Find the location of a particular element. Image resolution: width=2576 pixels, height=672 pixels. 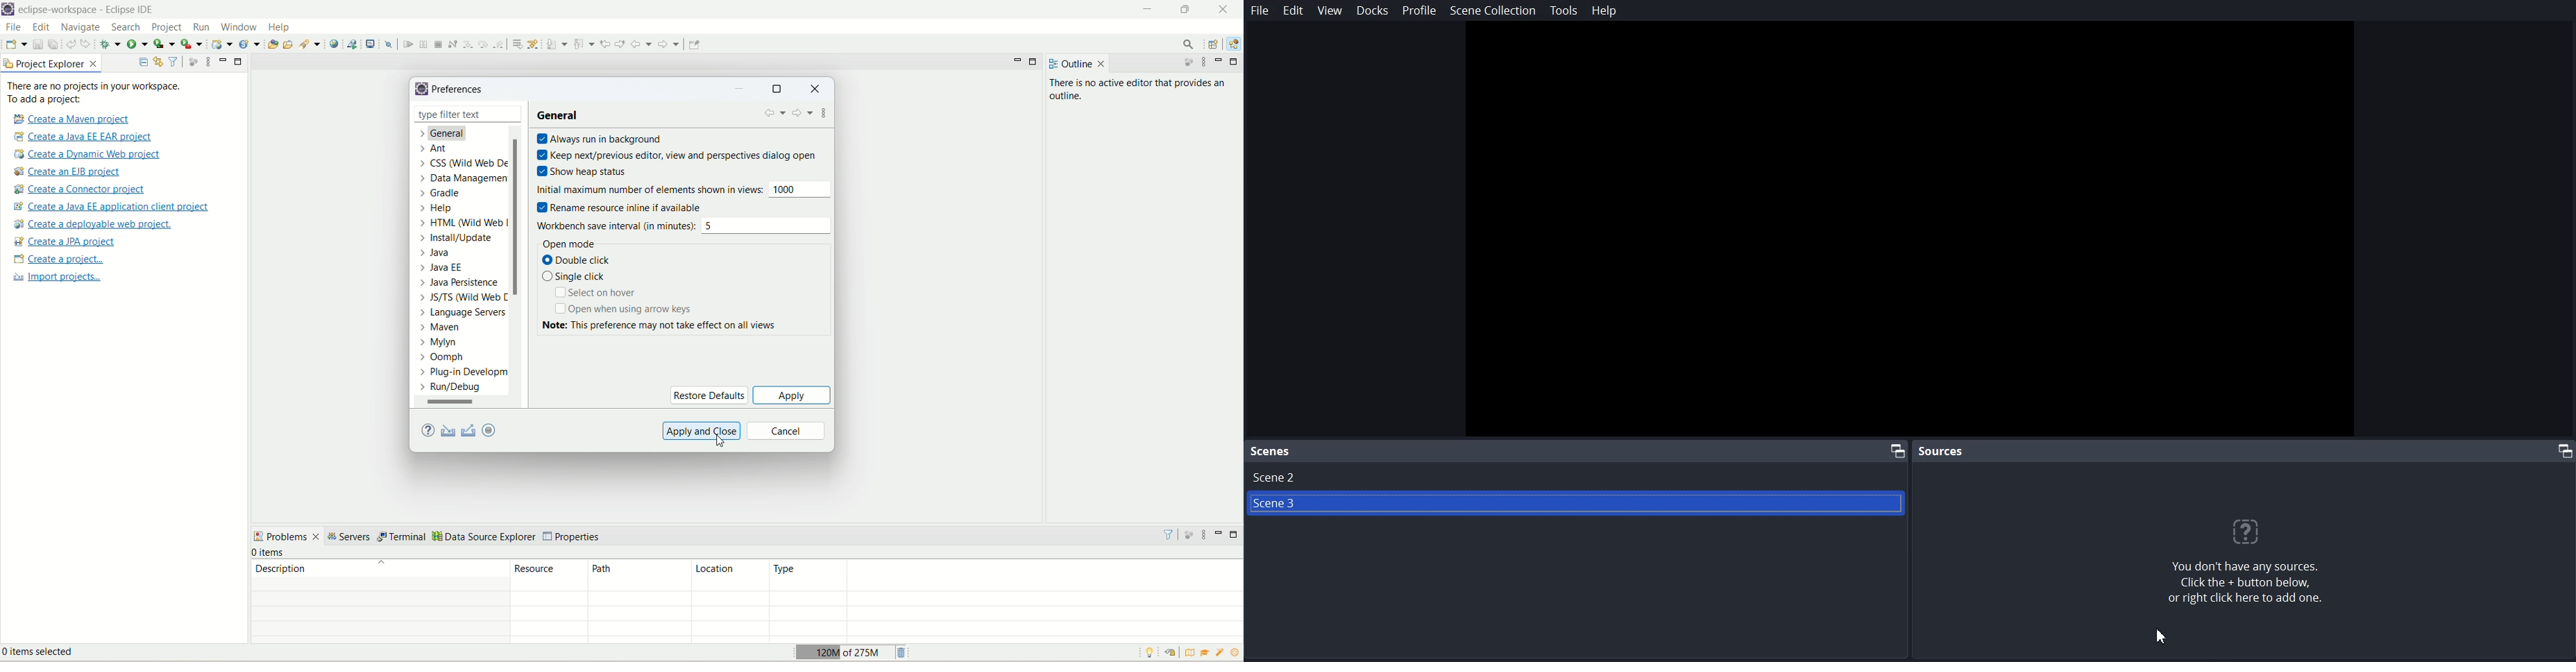

launch web service is located at coordinates (352, 43).